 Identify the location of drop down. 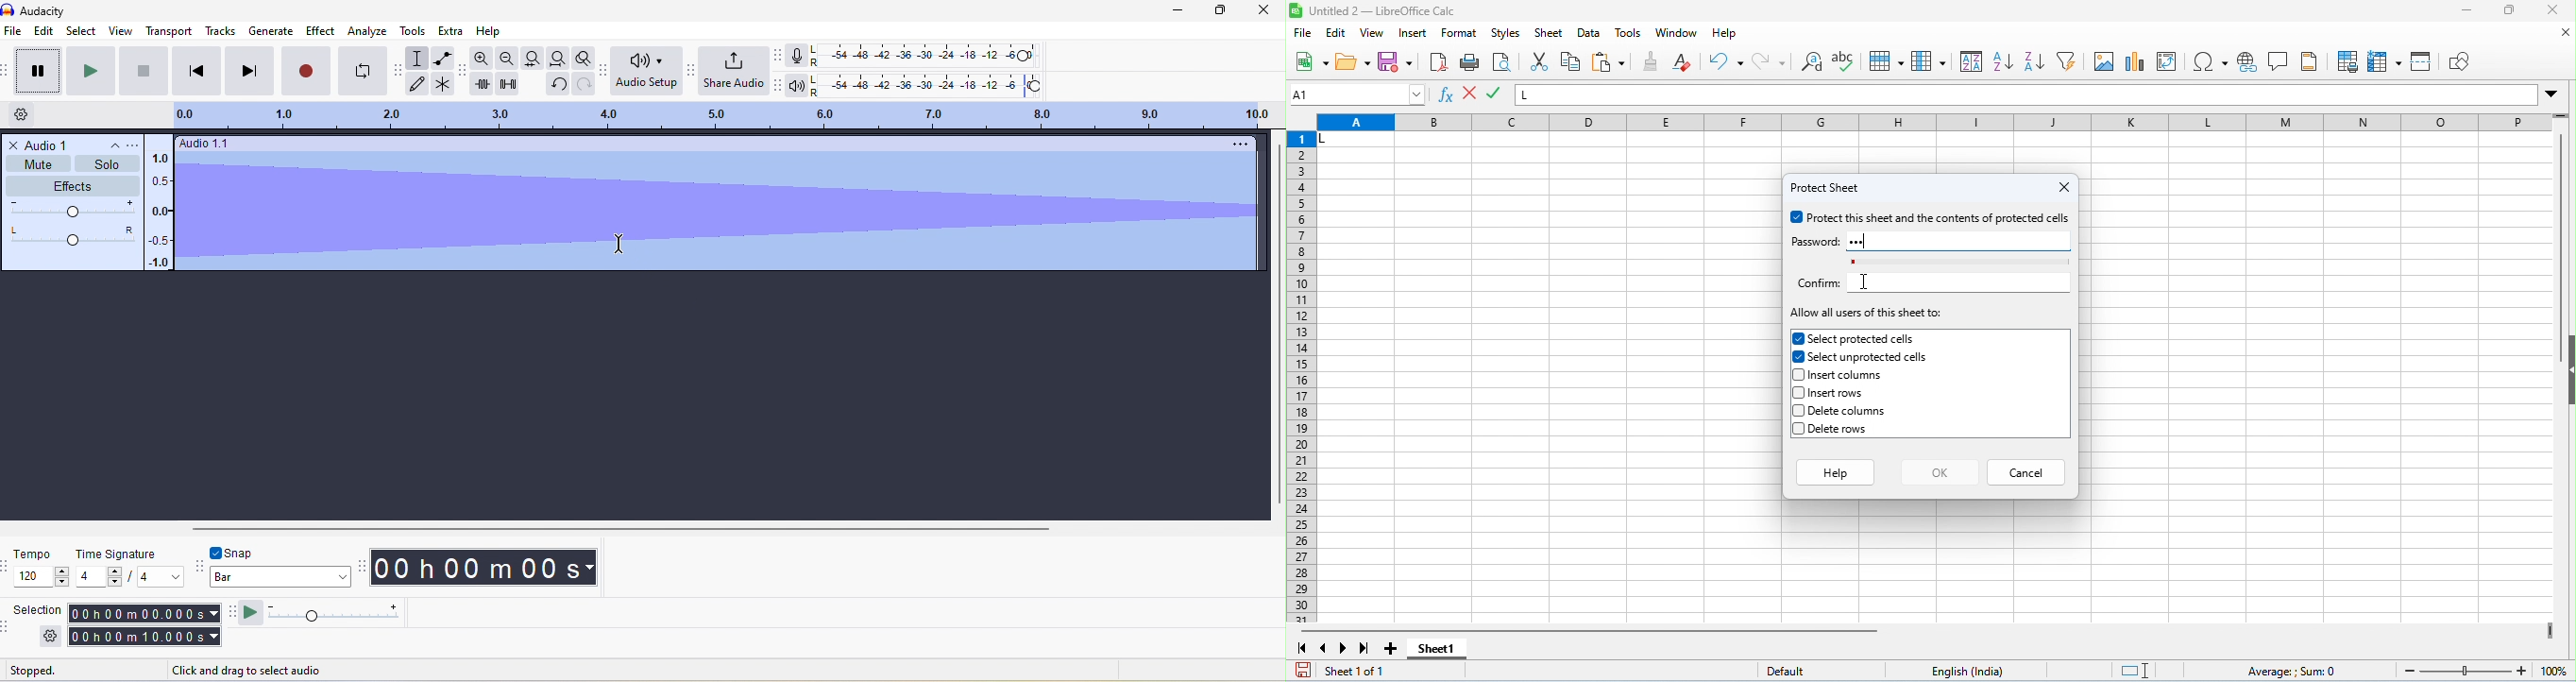
(2551, 94).